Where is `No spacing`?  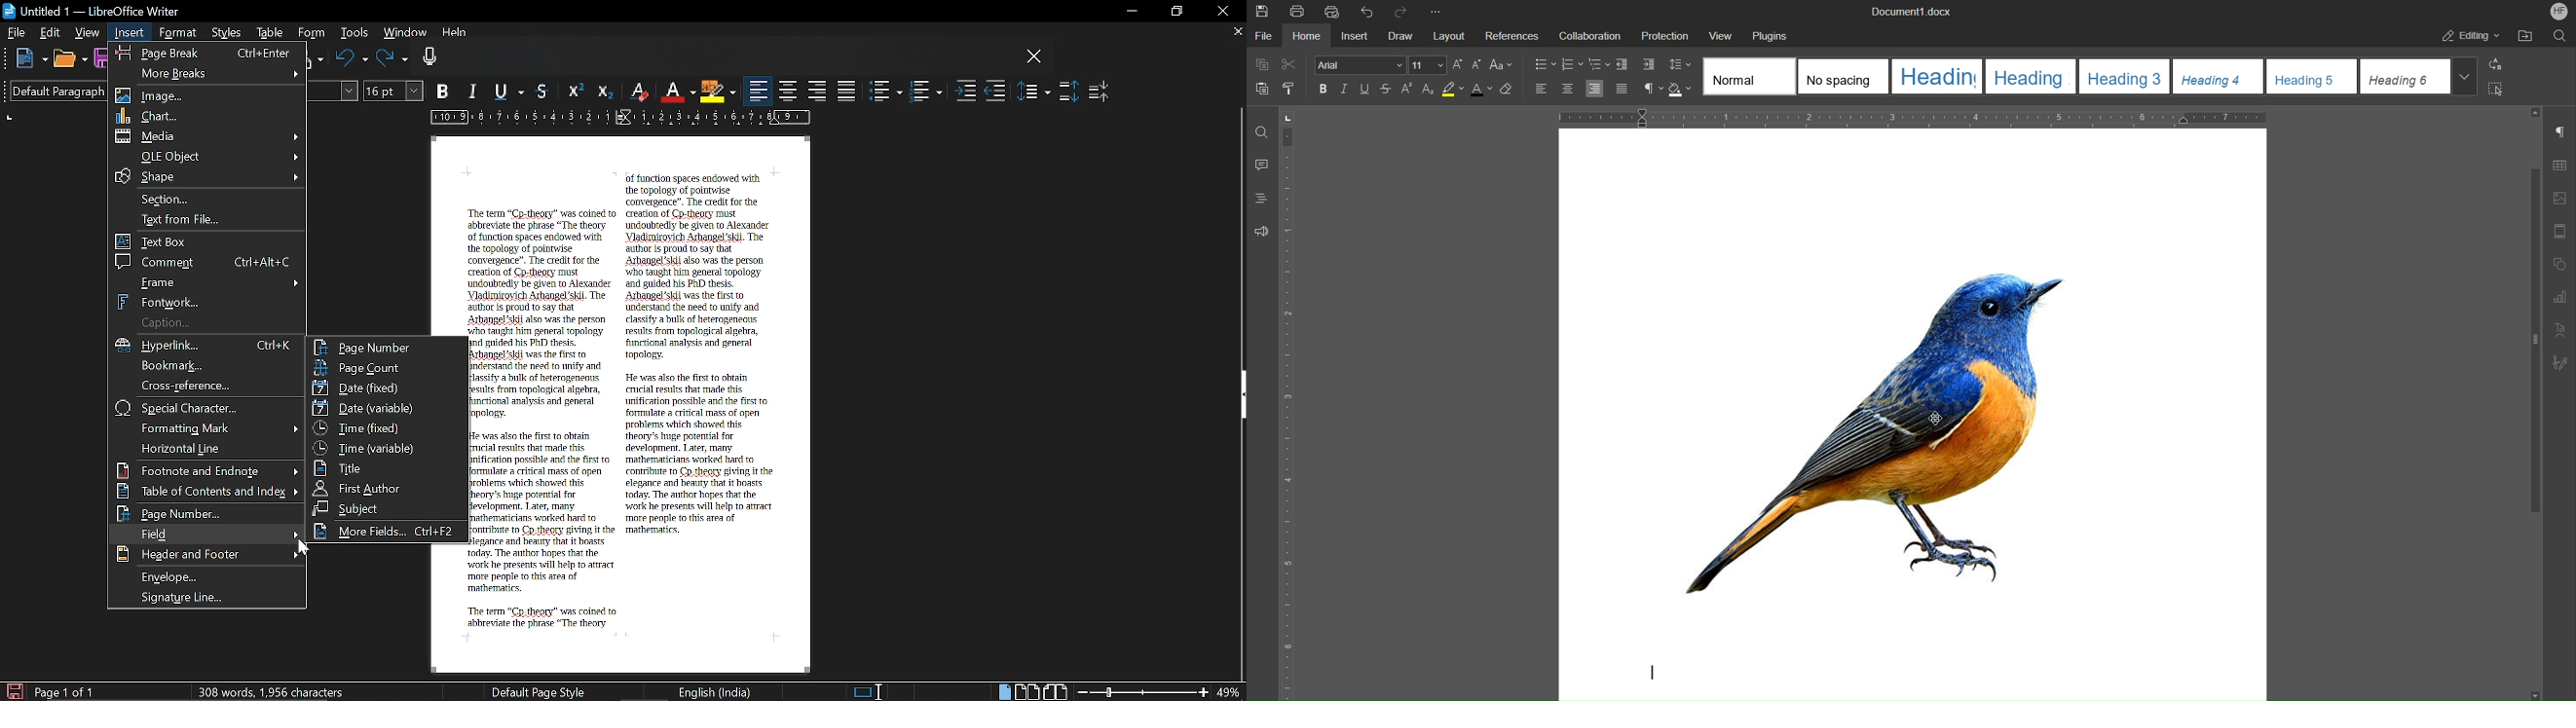 No spacing is located at coordinates (1842, 77).